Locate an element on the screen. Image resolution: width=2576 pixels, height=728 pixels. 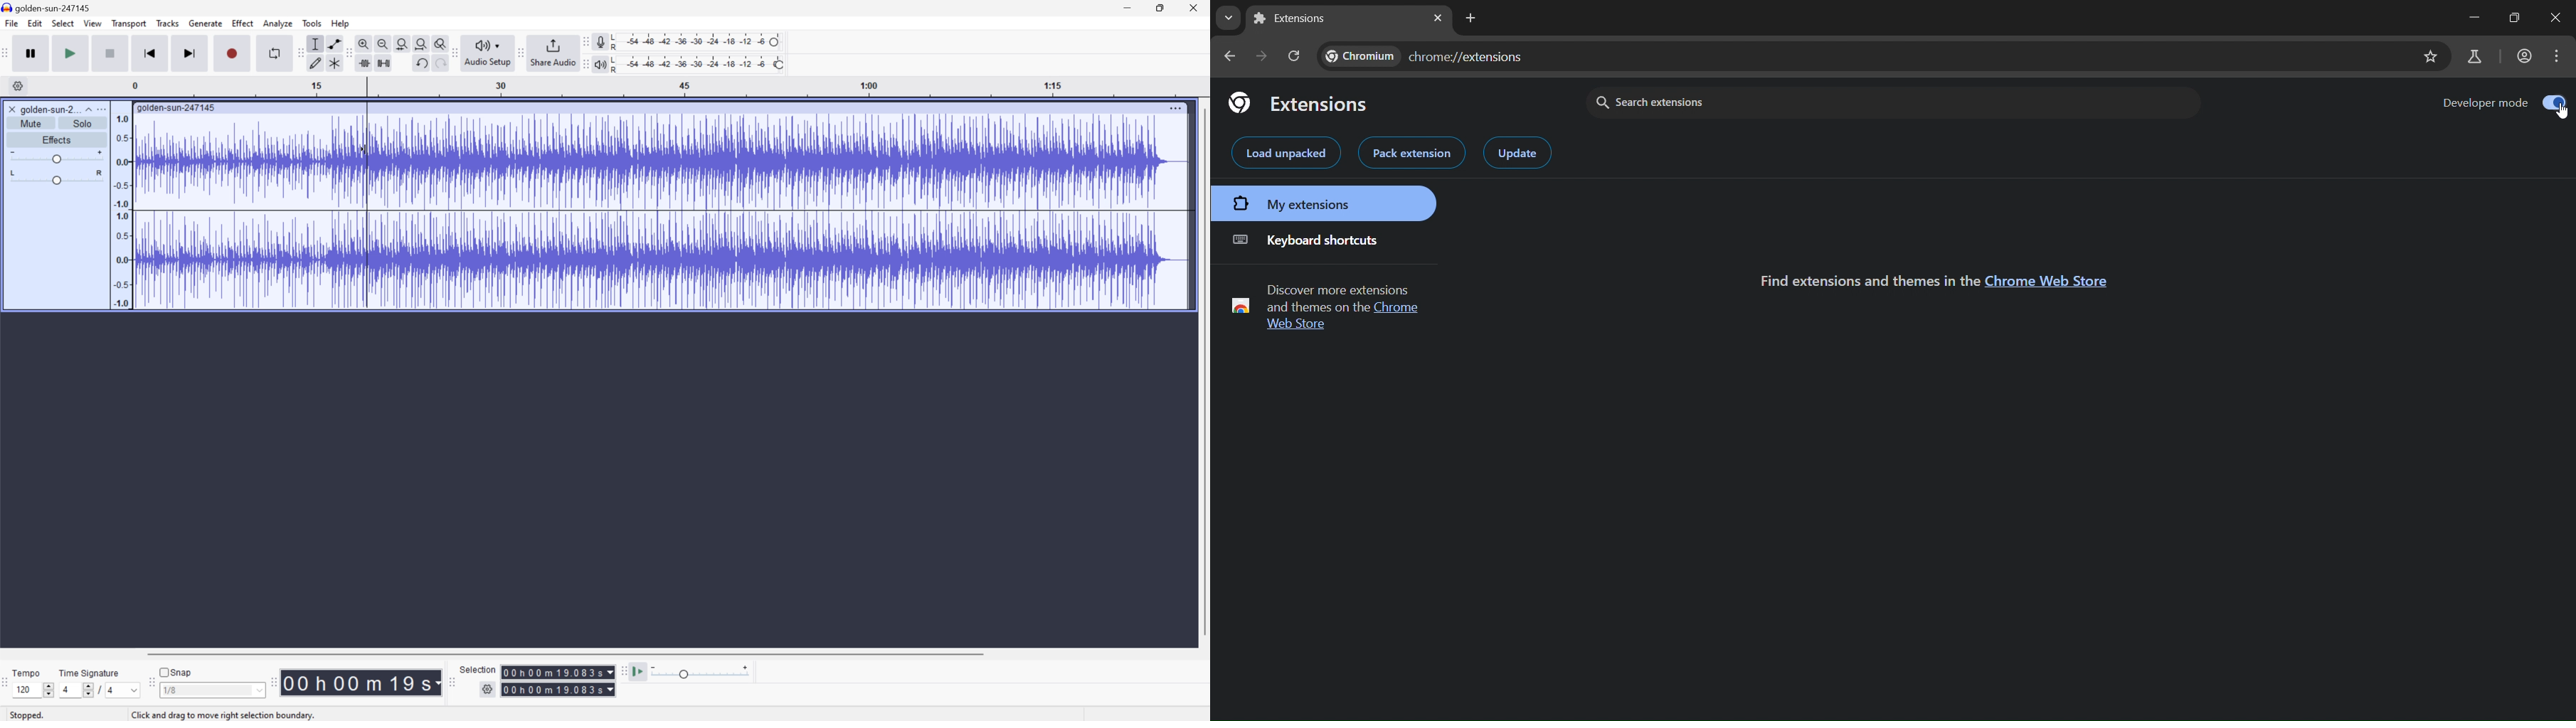
Time is located at coordinates (361, 682).